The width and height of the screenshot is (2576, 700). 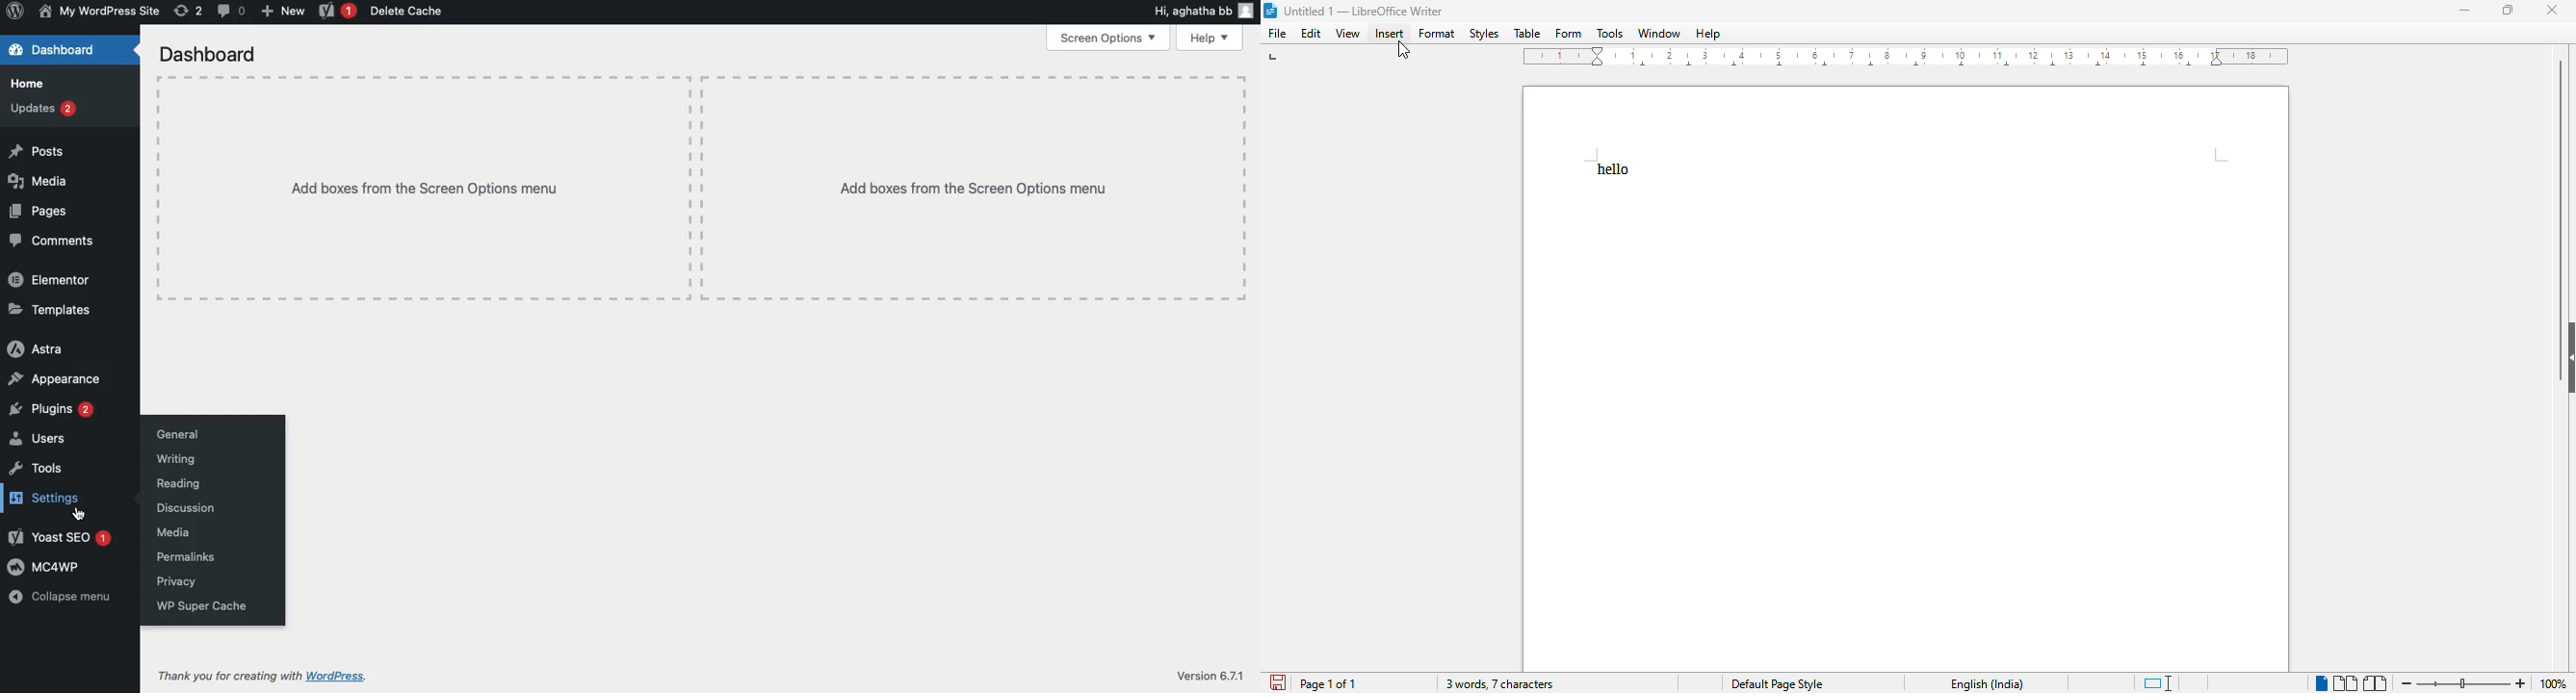 What do you see at coordinates (2462, 683) in the screenshot?
I see `zoom in or zoom out bar` at bounding box center [2462, 683].